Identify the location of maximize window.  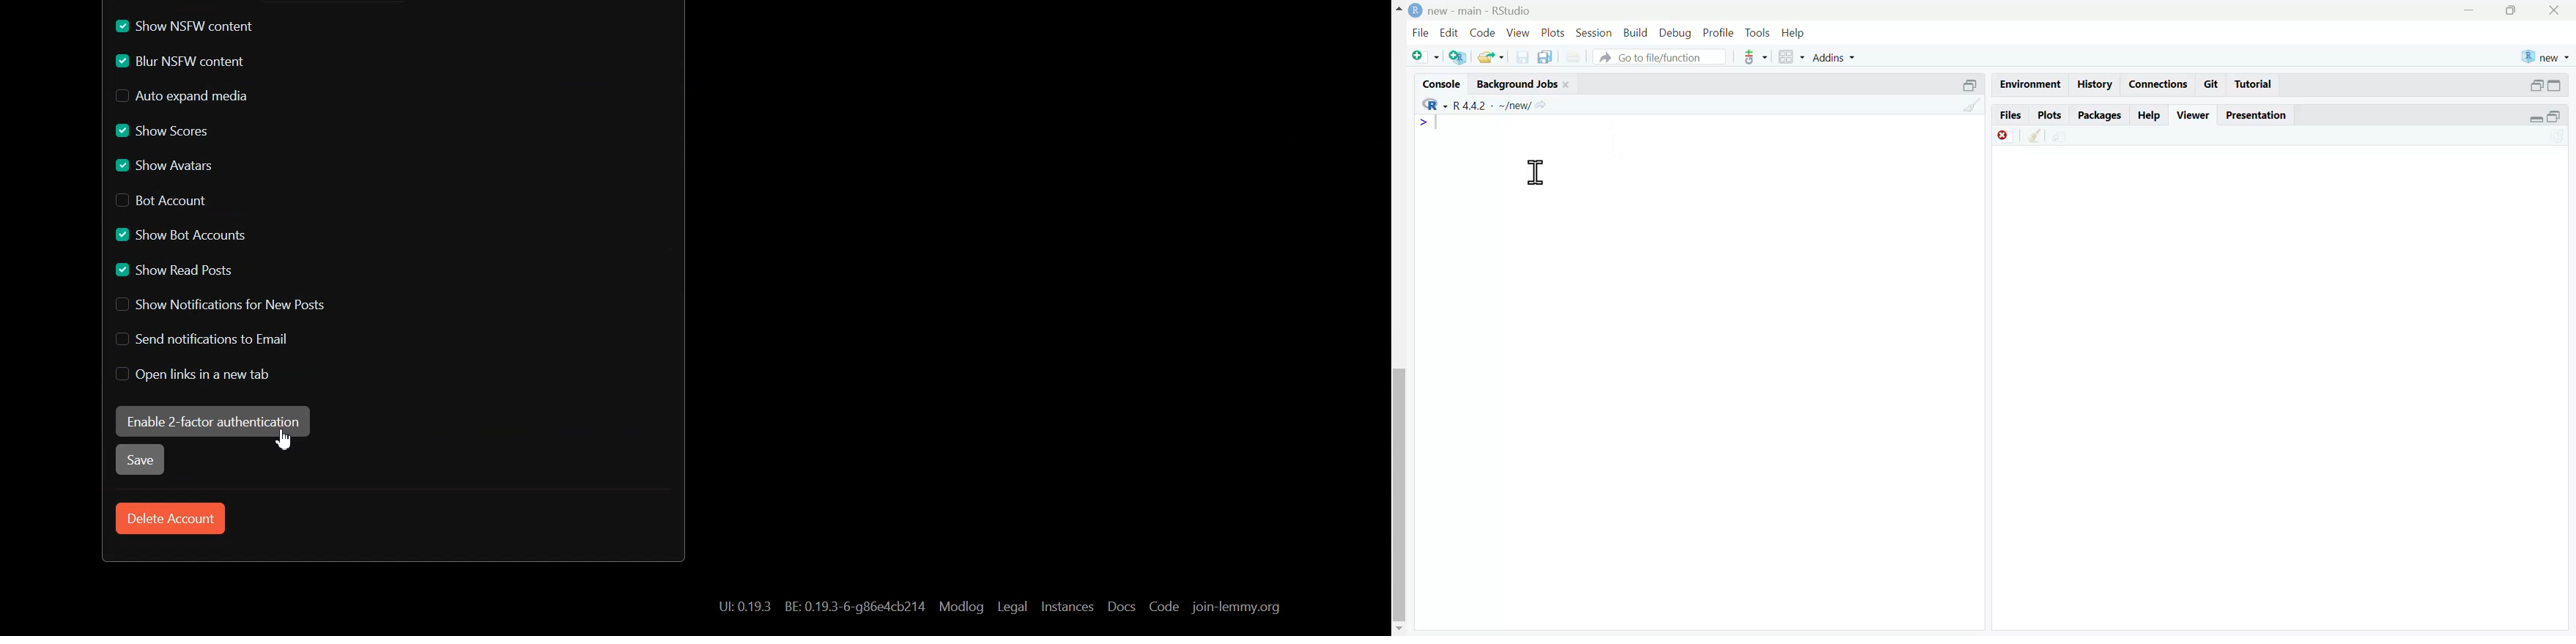
(2516, 12).